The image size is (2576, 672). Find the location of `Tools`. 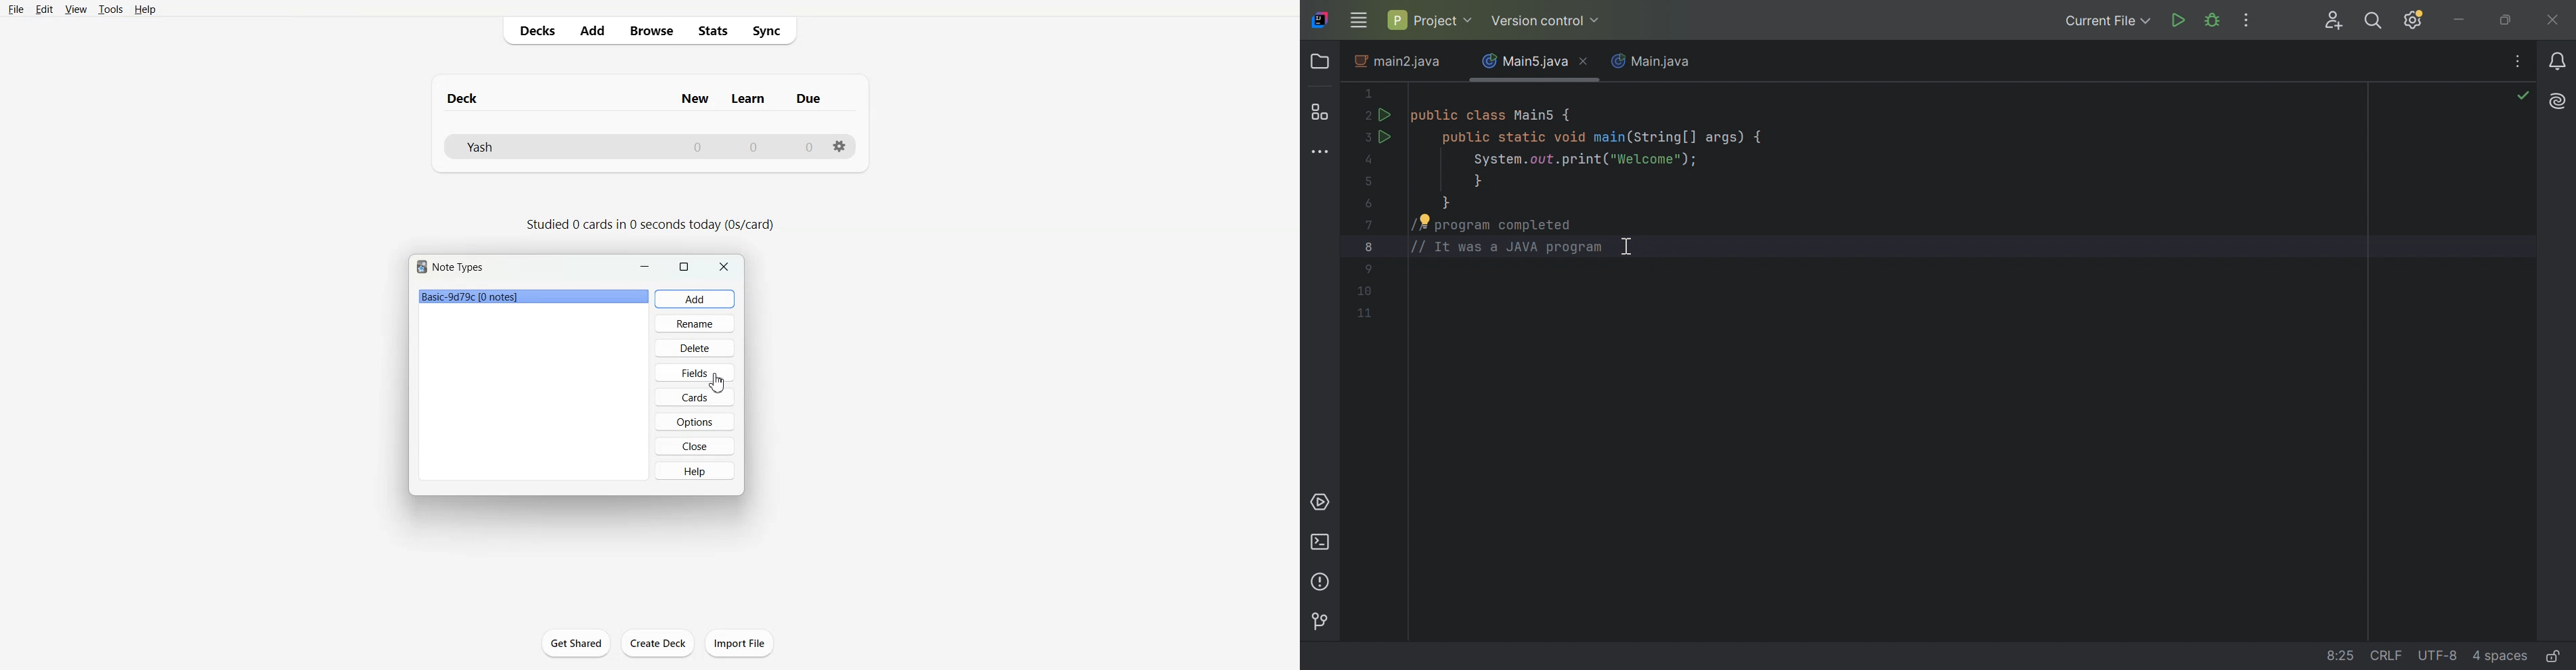

Tools is located at coordinates (110, 9).